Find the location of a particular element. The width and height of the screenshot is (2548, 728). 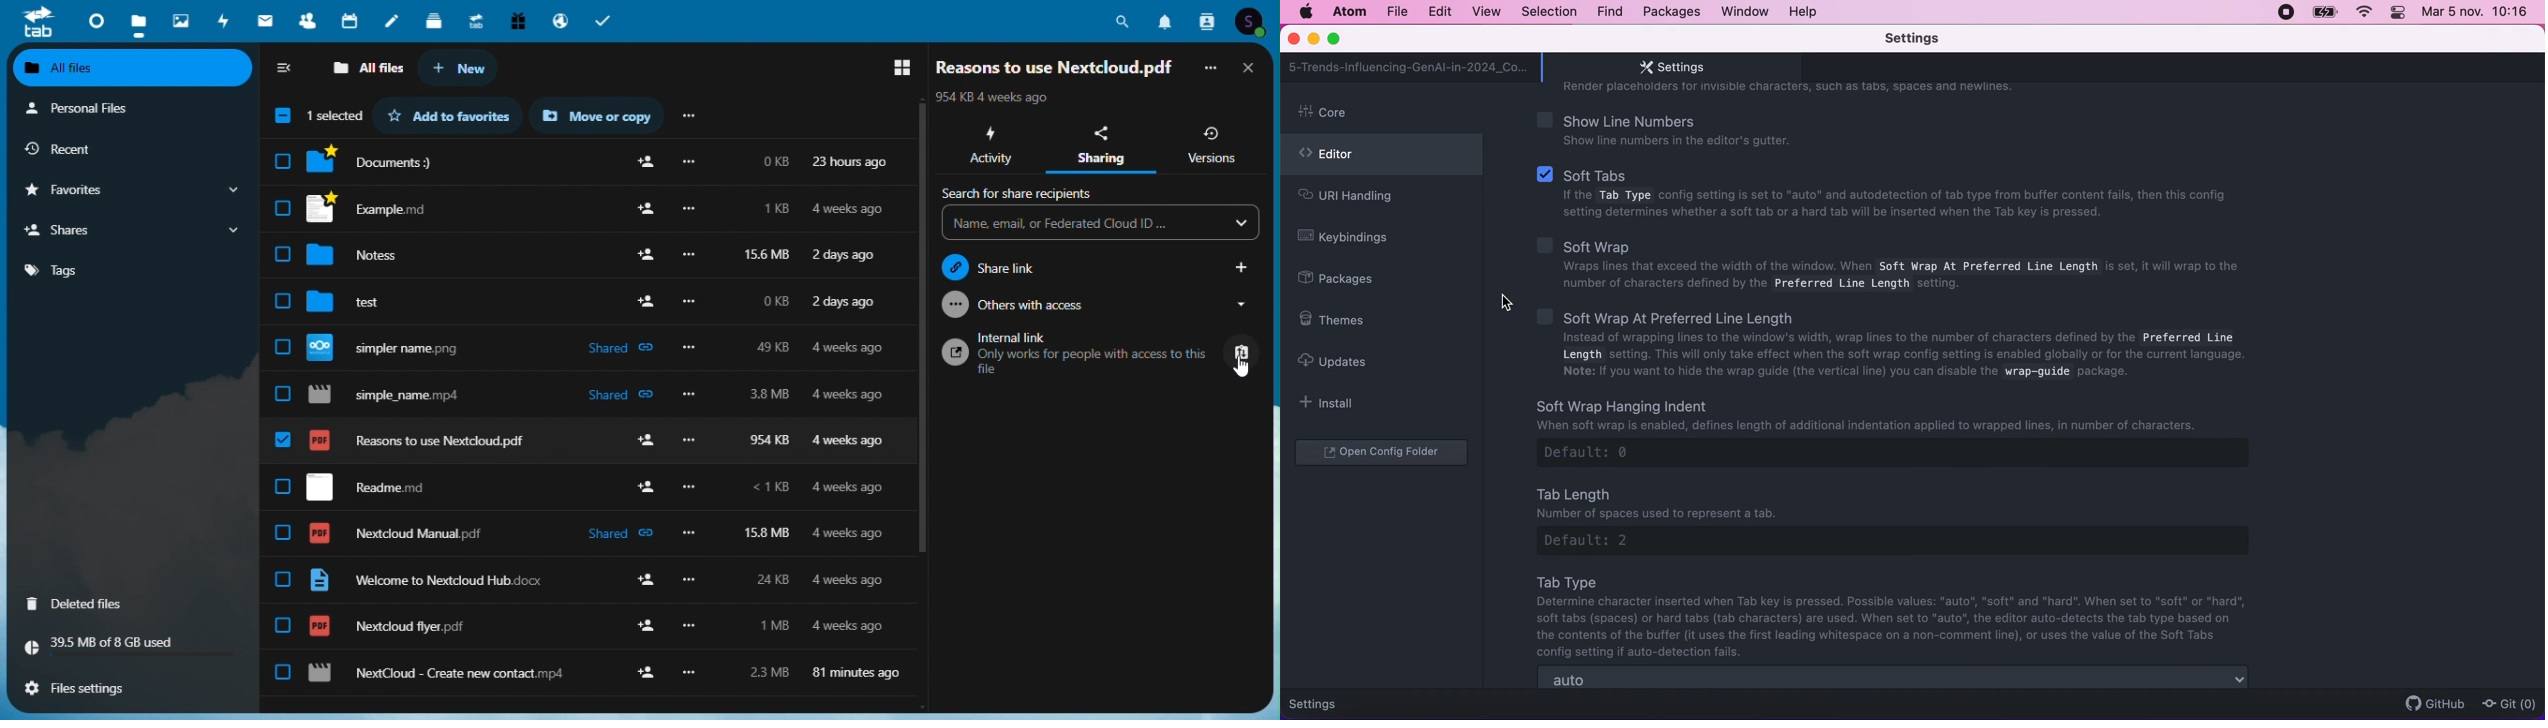

all files is located at coordinates (370, 68).